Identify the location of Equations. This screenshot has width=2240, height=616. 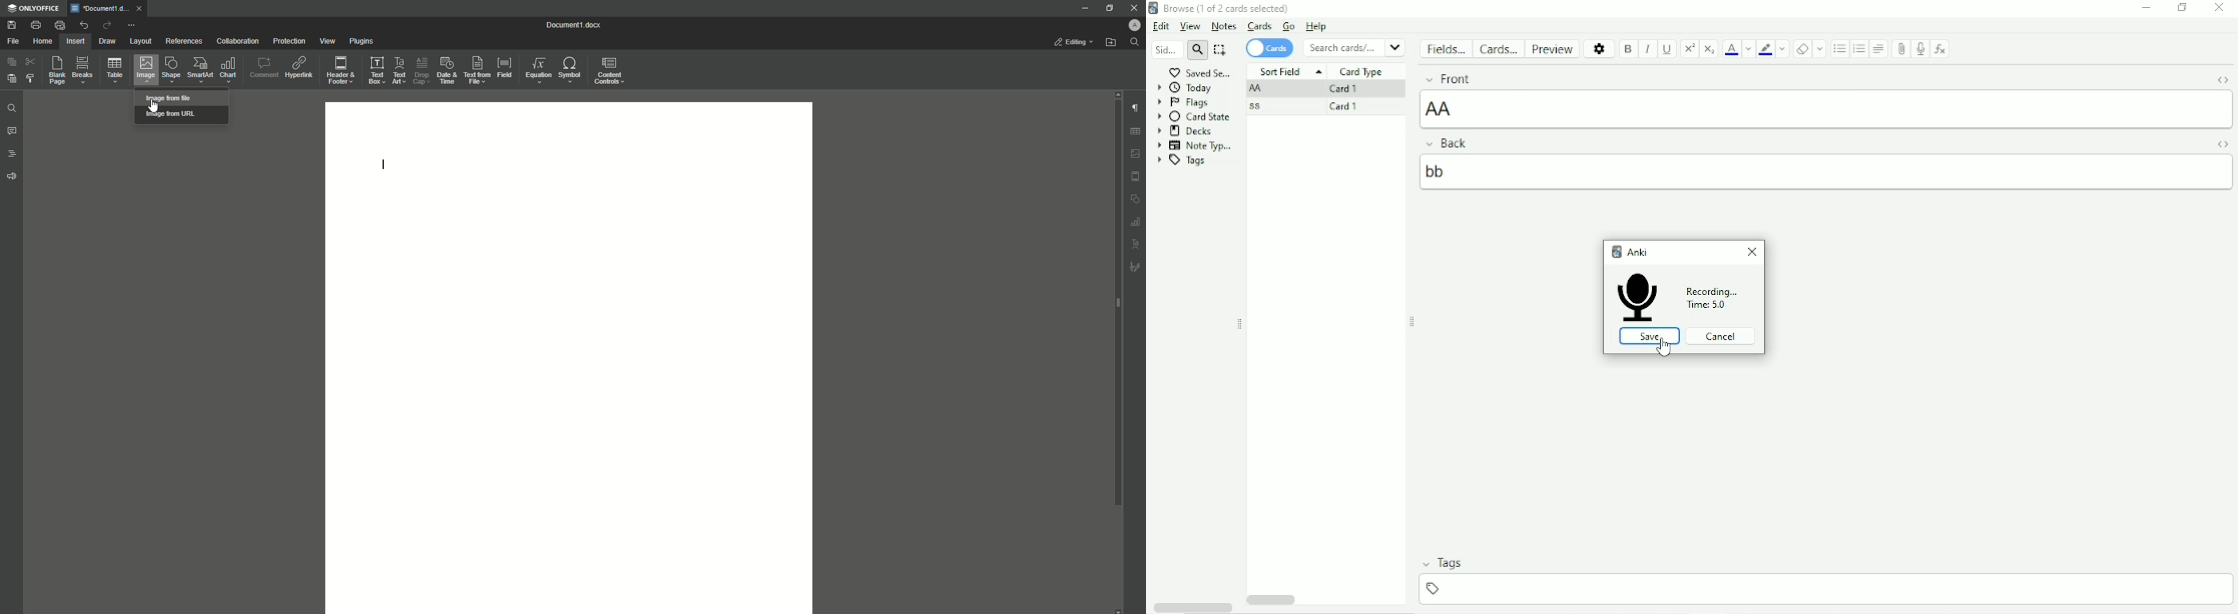
(1941, 49).